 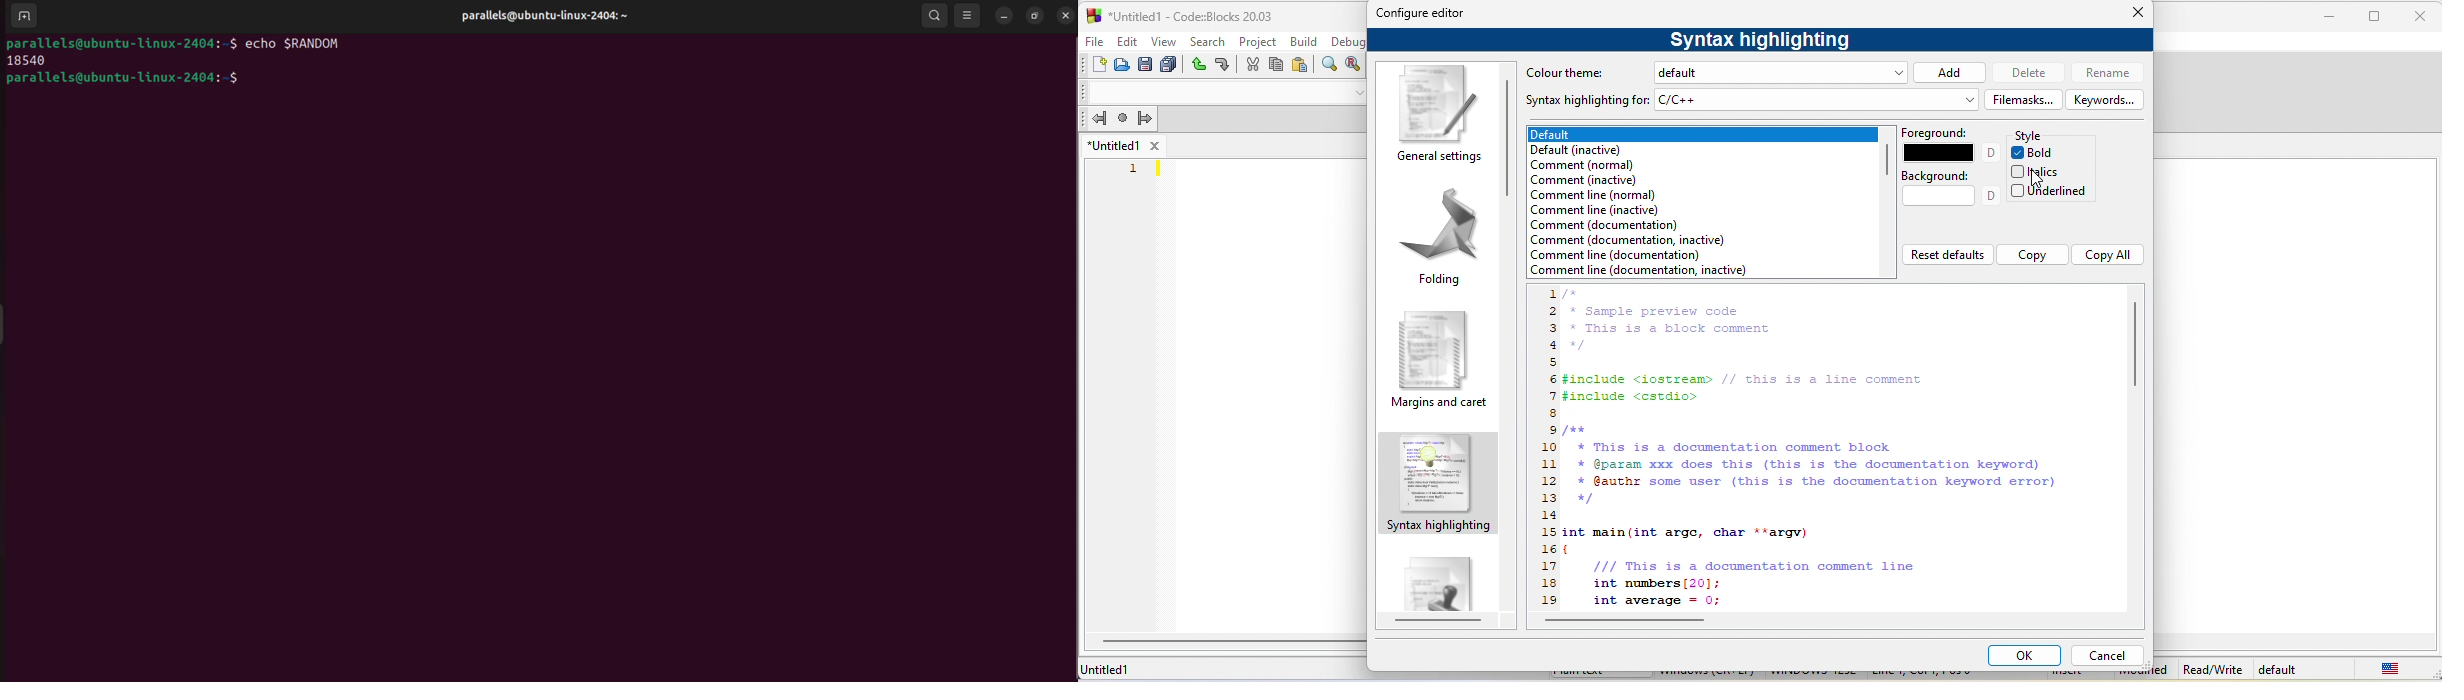 What do you see at coordinates (1145, 64) in the screenshot?
I see `save` at bounding box center [1145, 64].